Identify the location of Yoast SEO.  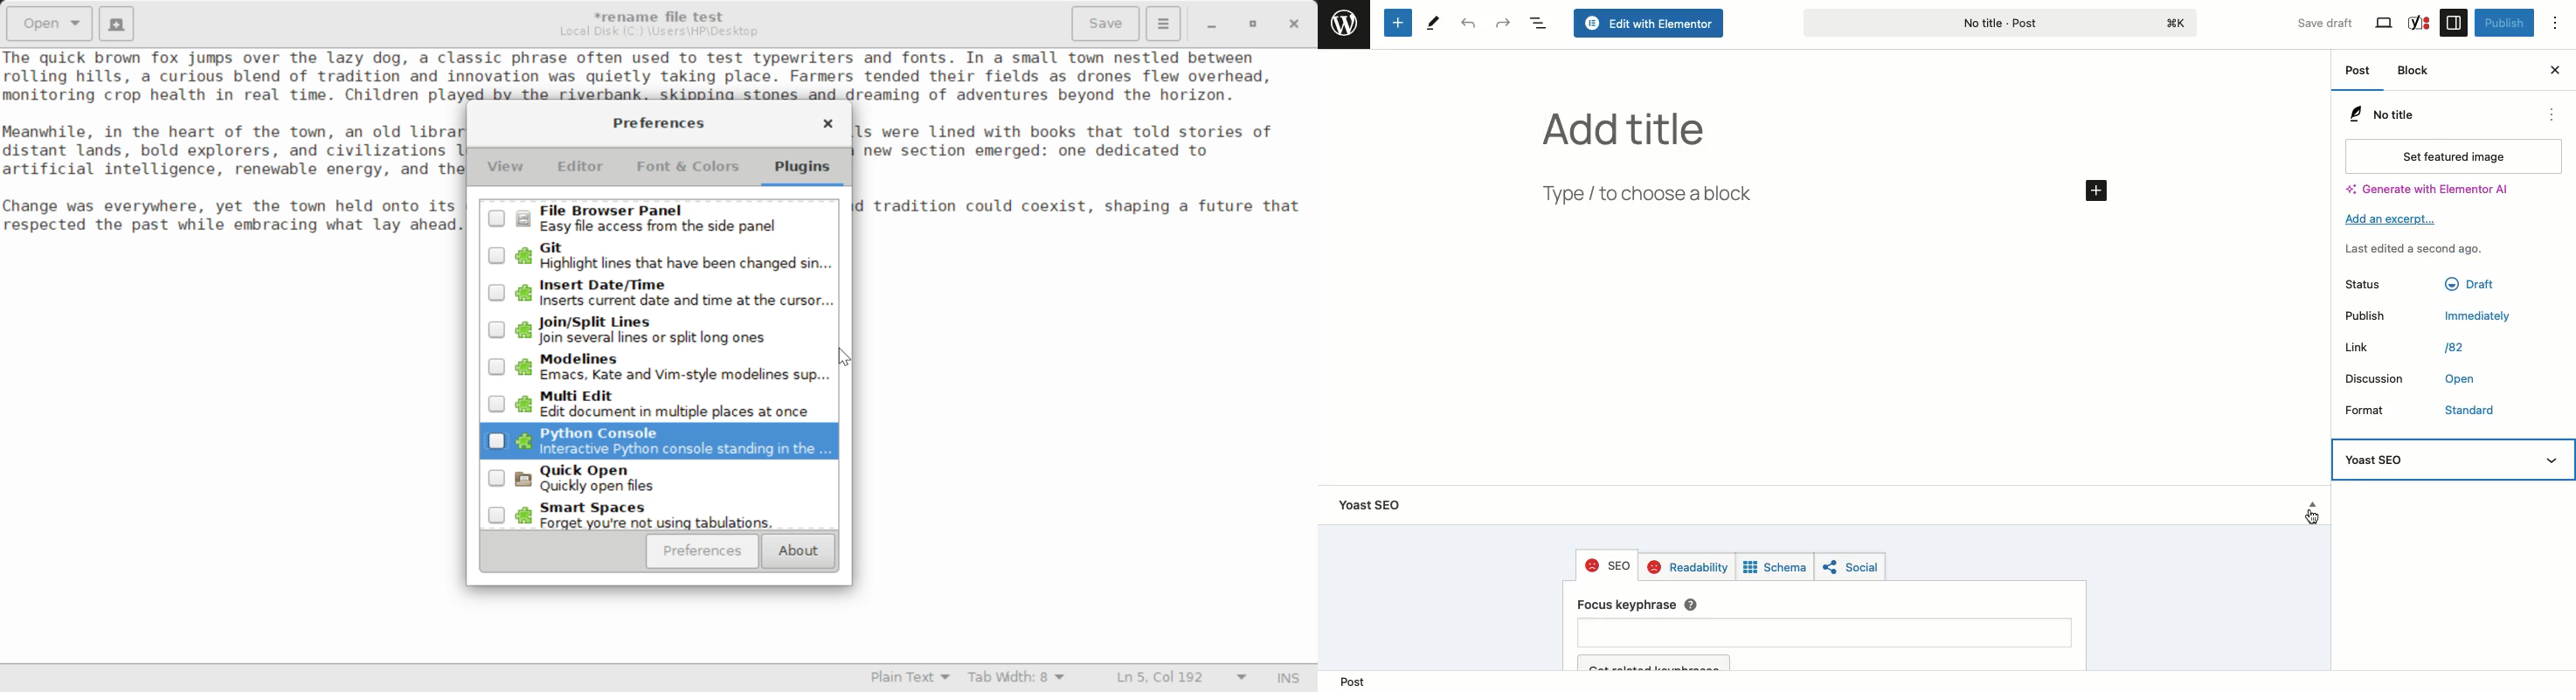
(1382, 503).